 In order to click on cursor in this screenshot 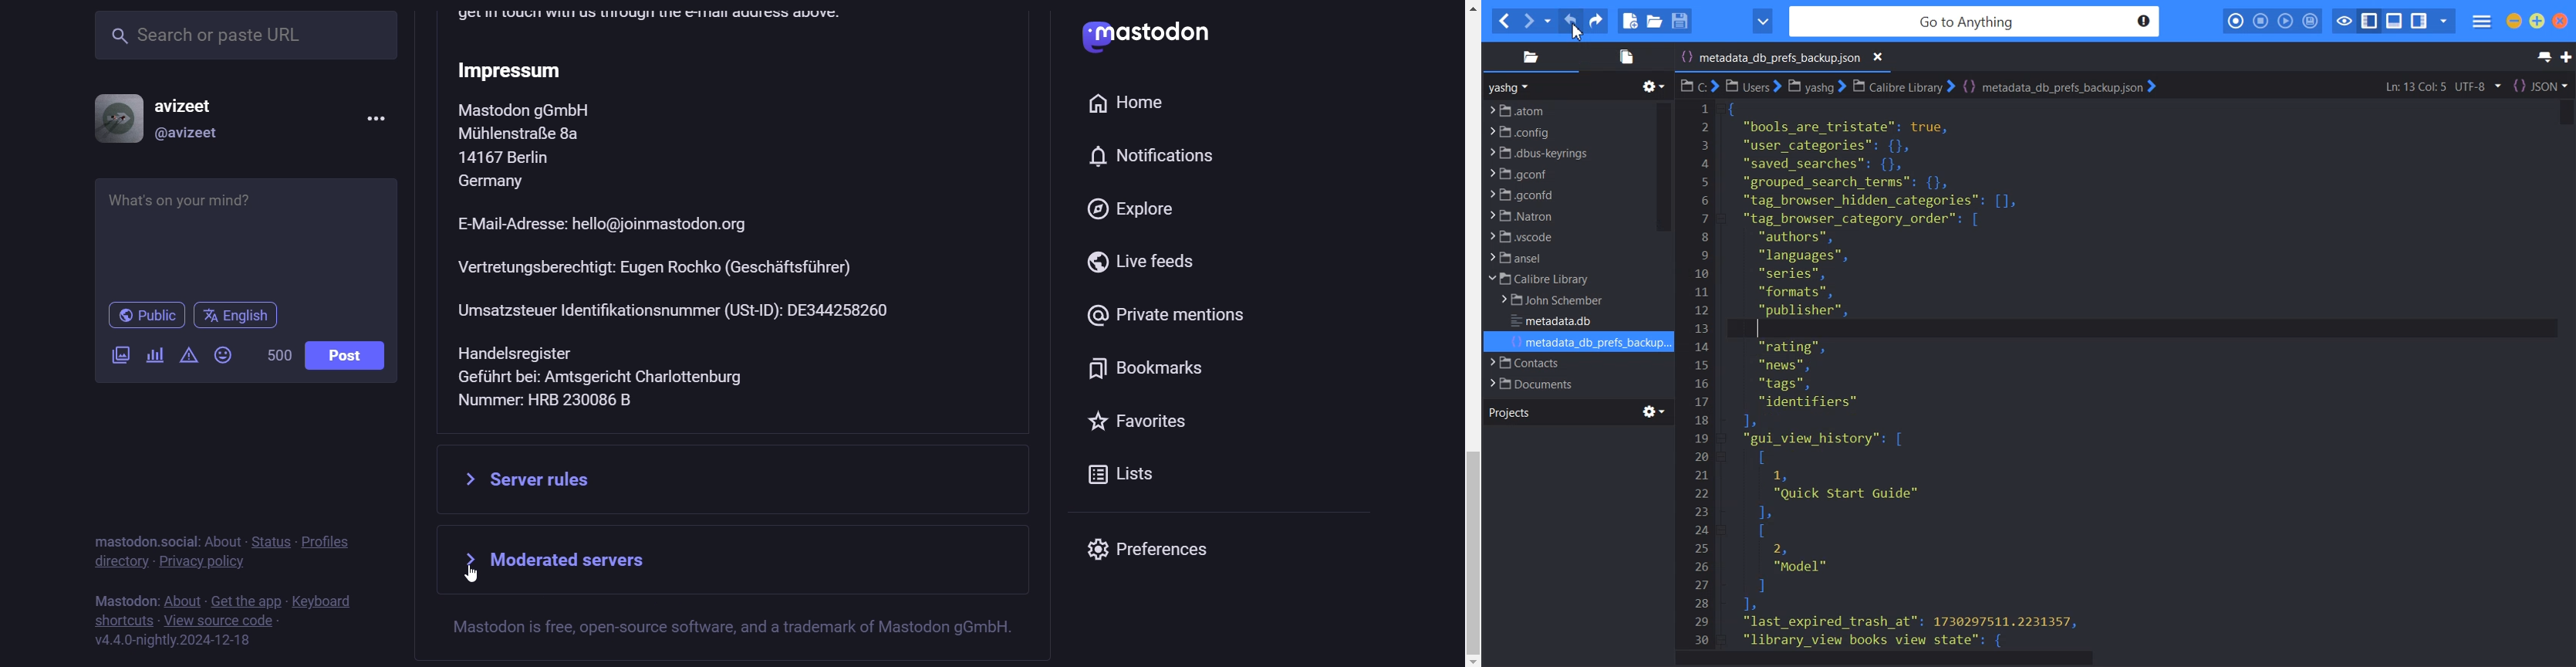, I will do `click(473, 574)`.